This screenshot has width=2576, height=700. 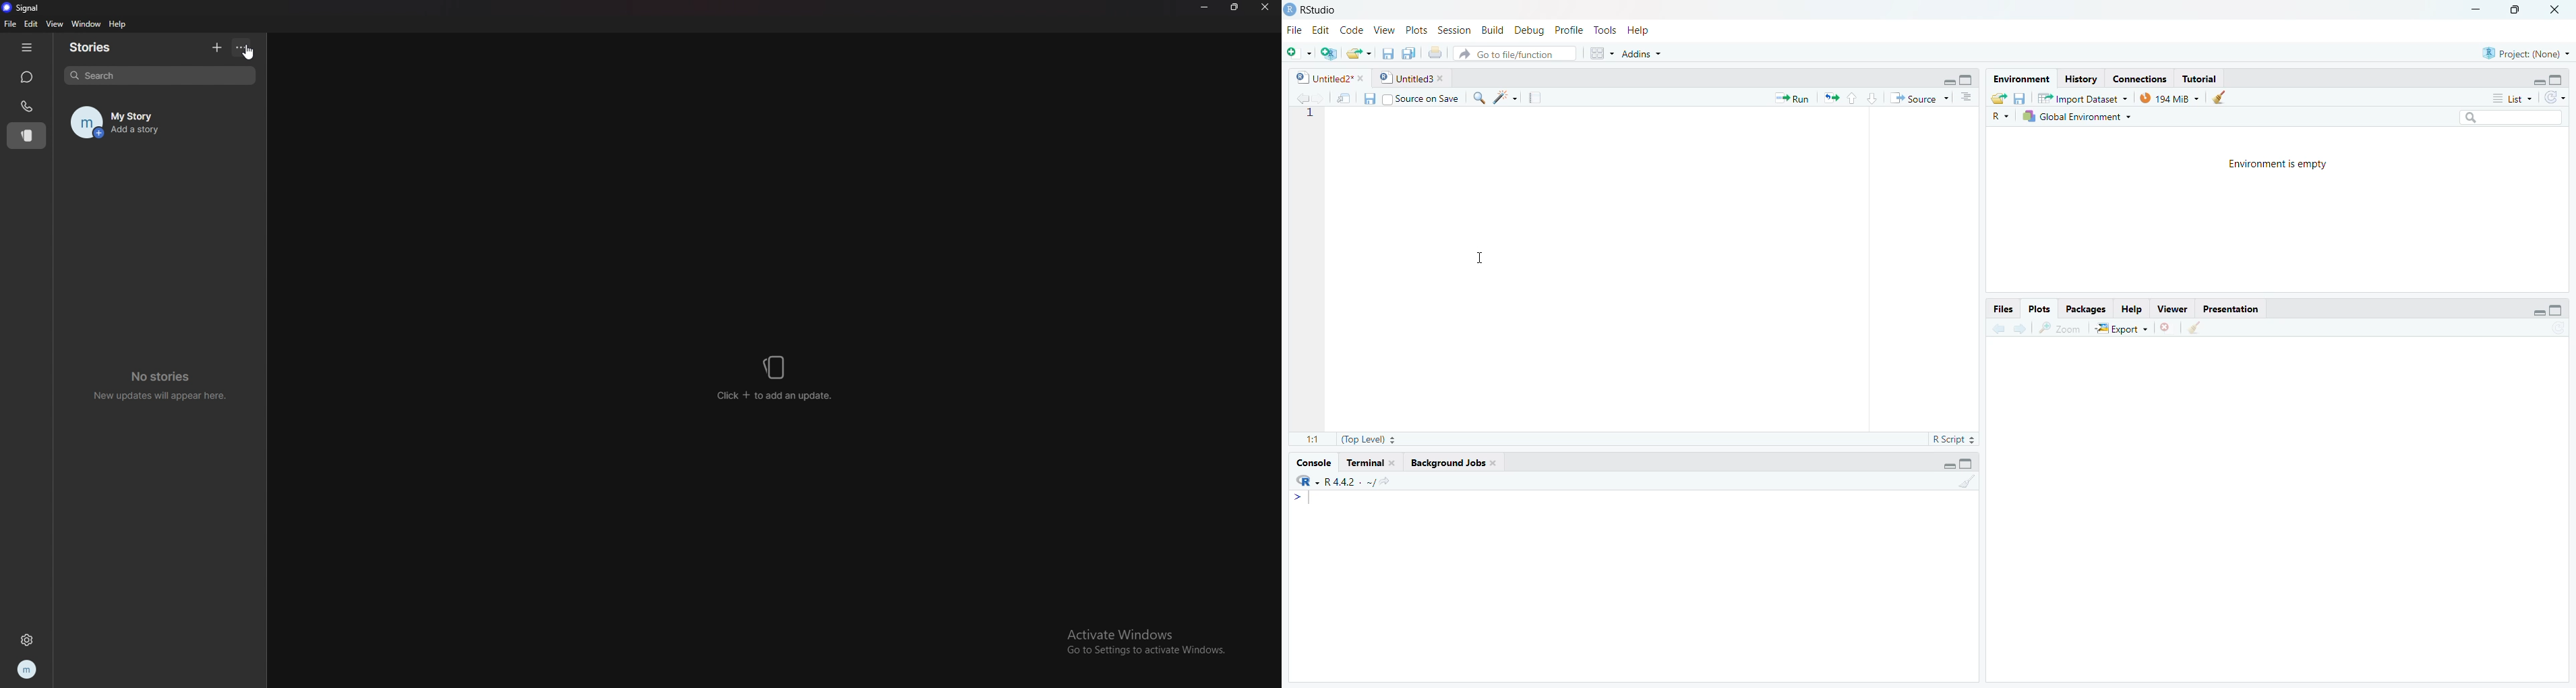 I want to click on Files, so click(x=2004, y=310).